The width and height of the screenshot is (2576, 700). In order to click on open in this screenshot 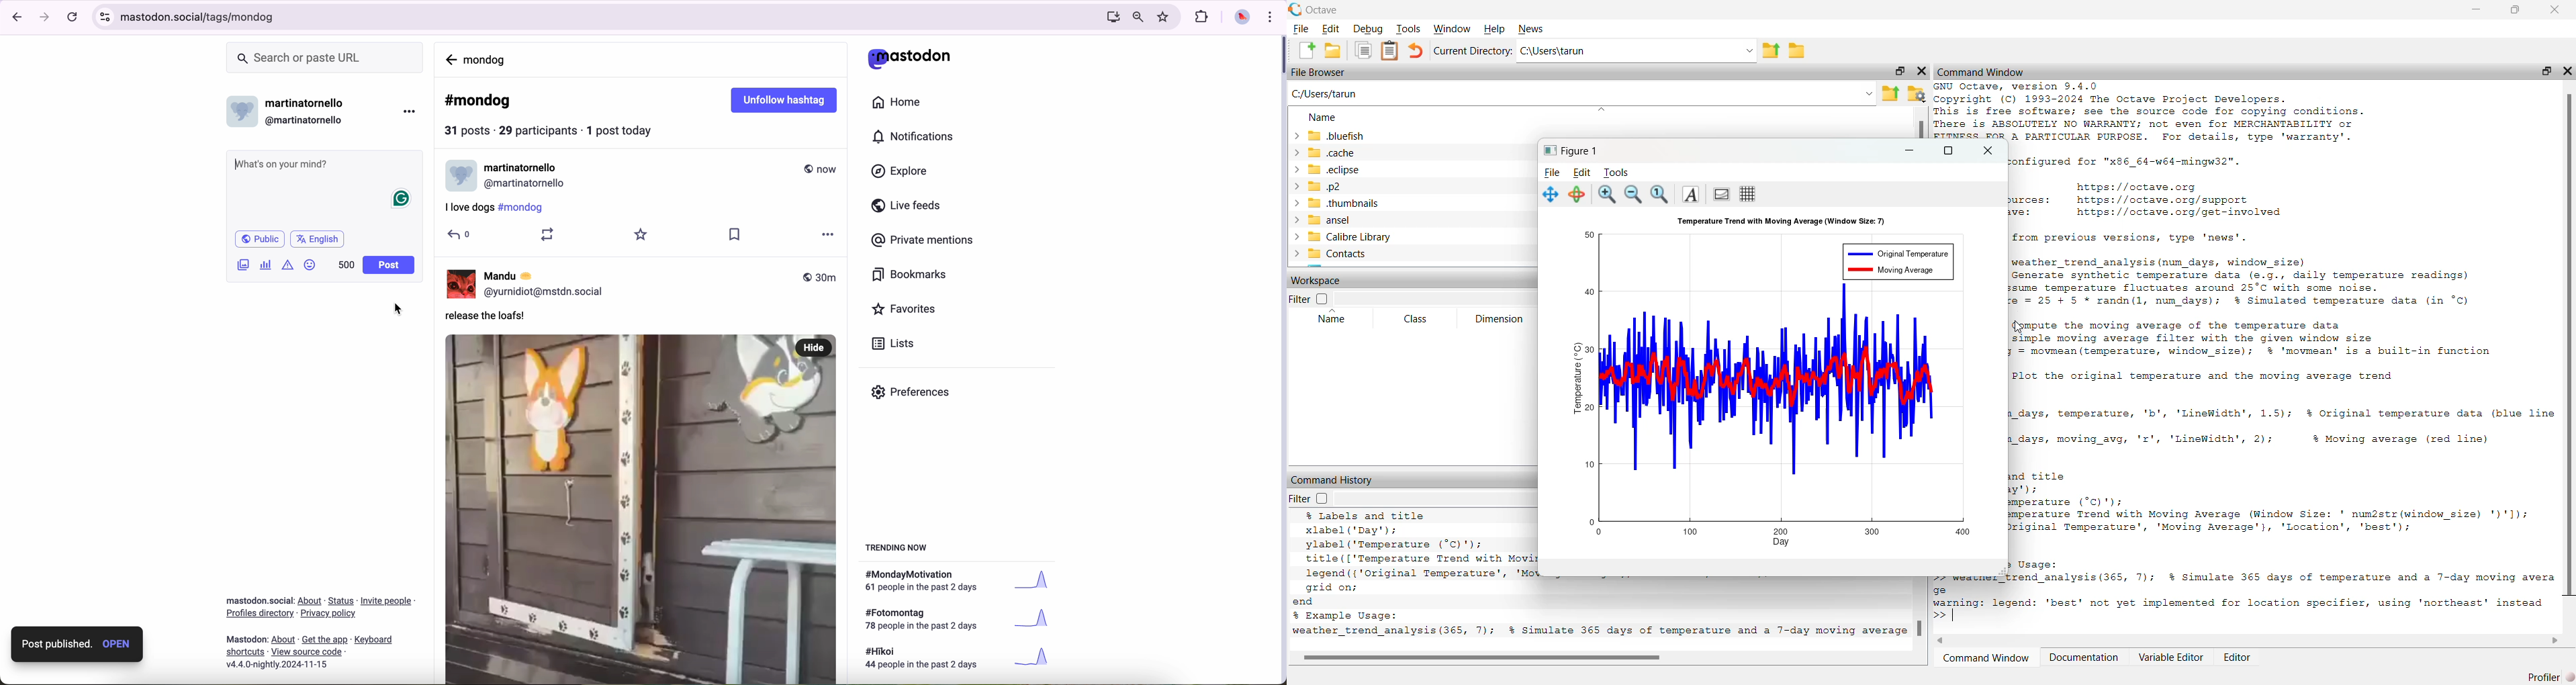, I will do `click(119, 644)`.